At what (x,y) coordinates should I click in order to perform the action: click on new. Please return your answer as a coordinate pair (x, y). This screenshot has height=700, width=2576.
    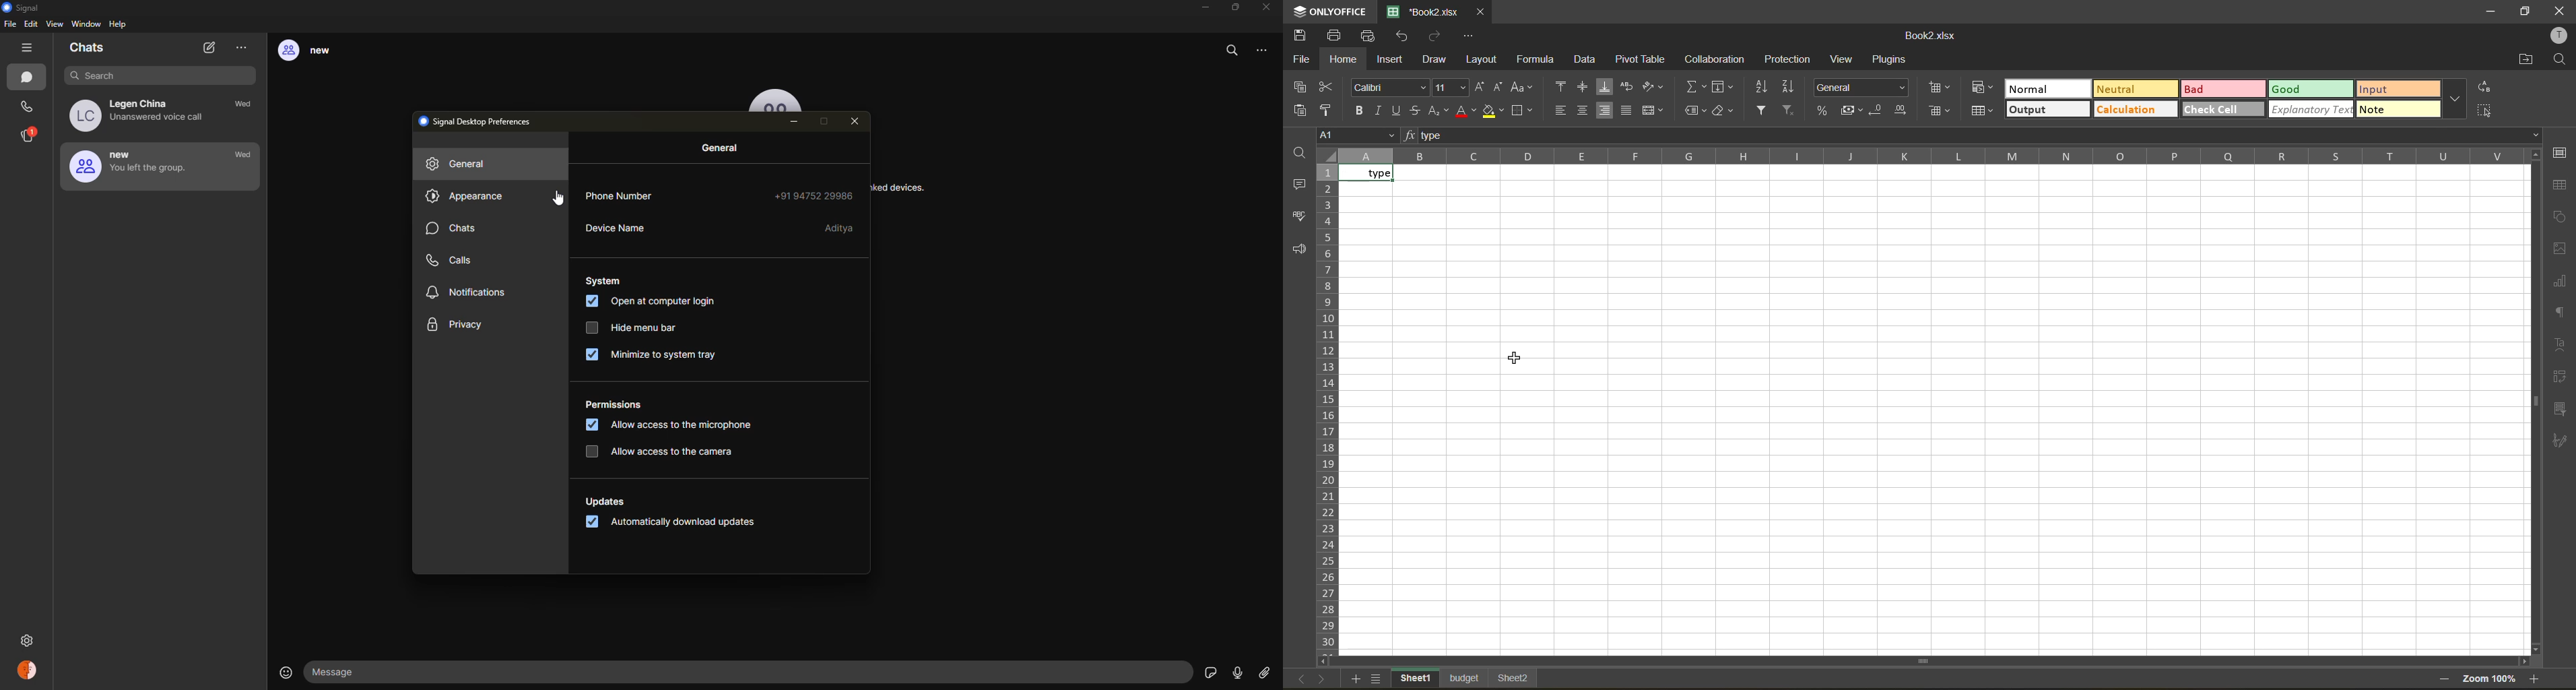
    Looking at the image, I should click on (315, 51).